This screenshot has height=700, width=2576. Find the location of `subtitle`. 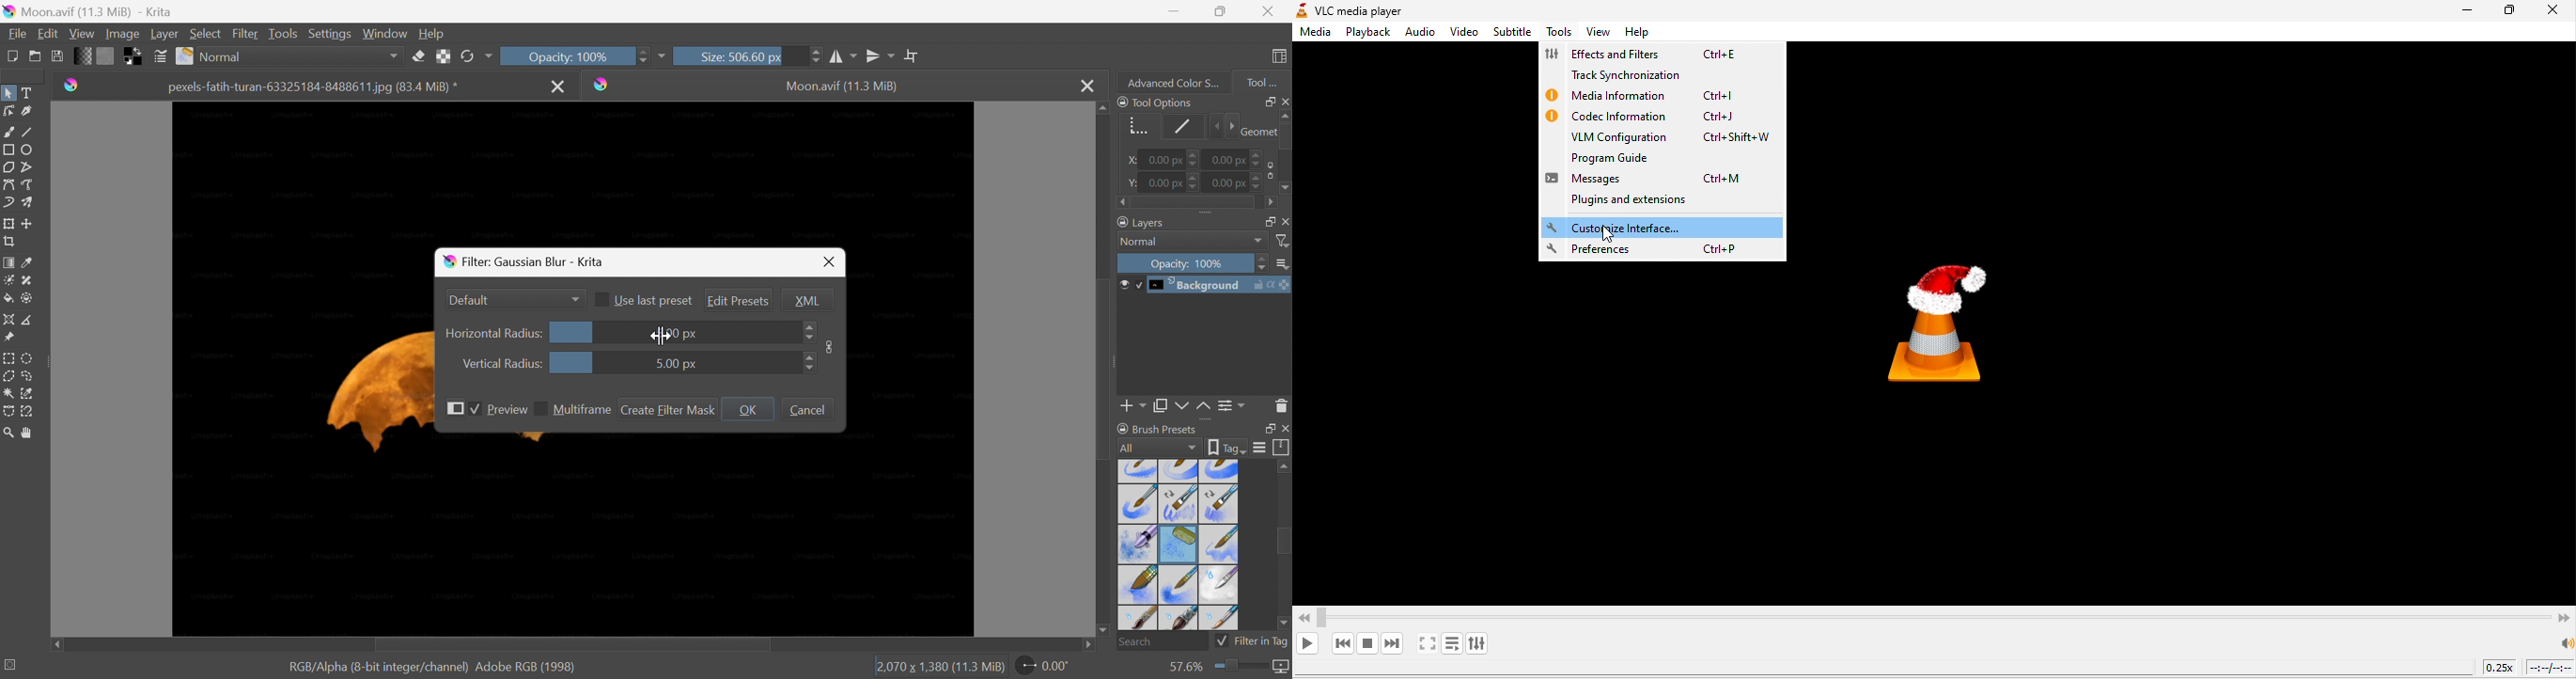

subtitle is located at coordinates (1512, 33).